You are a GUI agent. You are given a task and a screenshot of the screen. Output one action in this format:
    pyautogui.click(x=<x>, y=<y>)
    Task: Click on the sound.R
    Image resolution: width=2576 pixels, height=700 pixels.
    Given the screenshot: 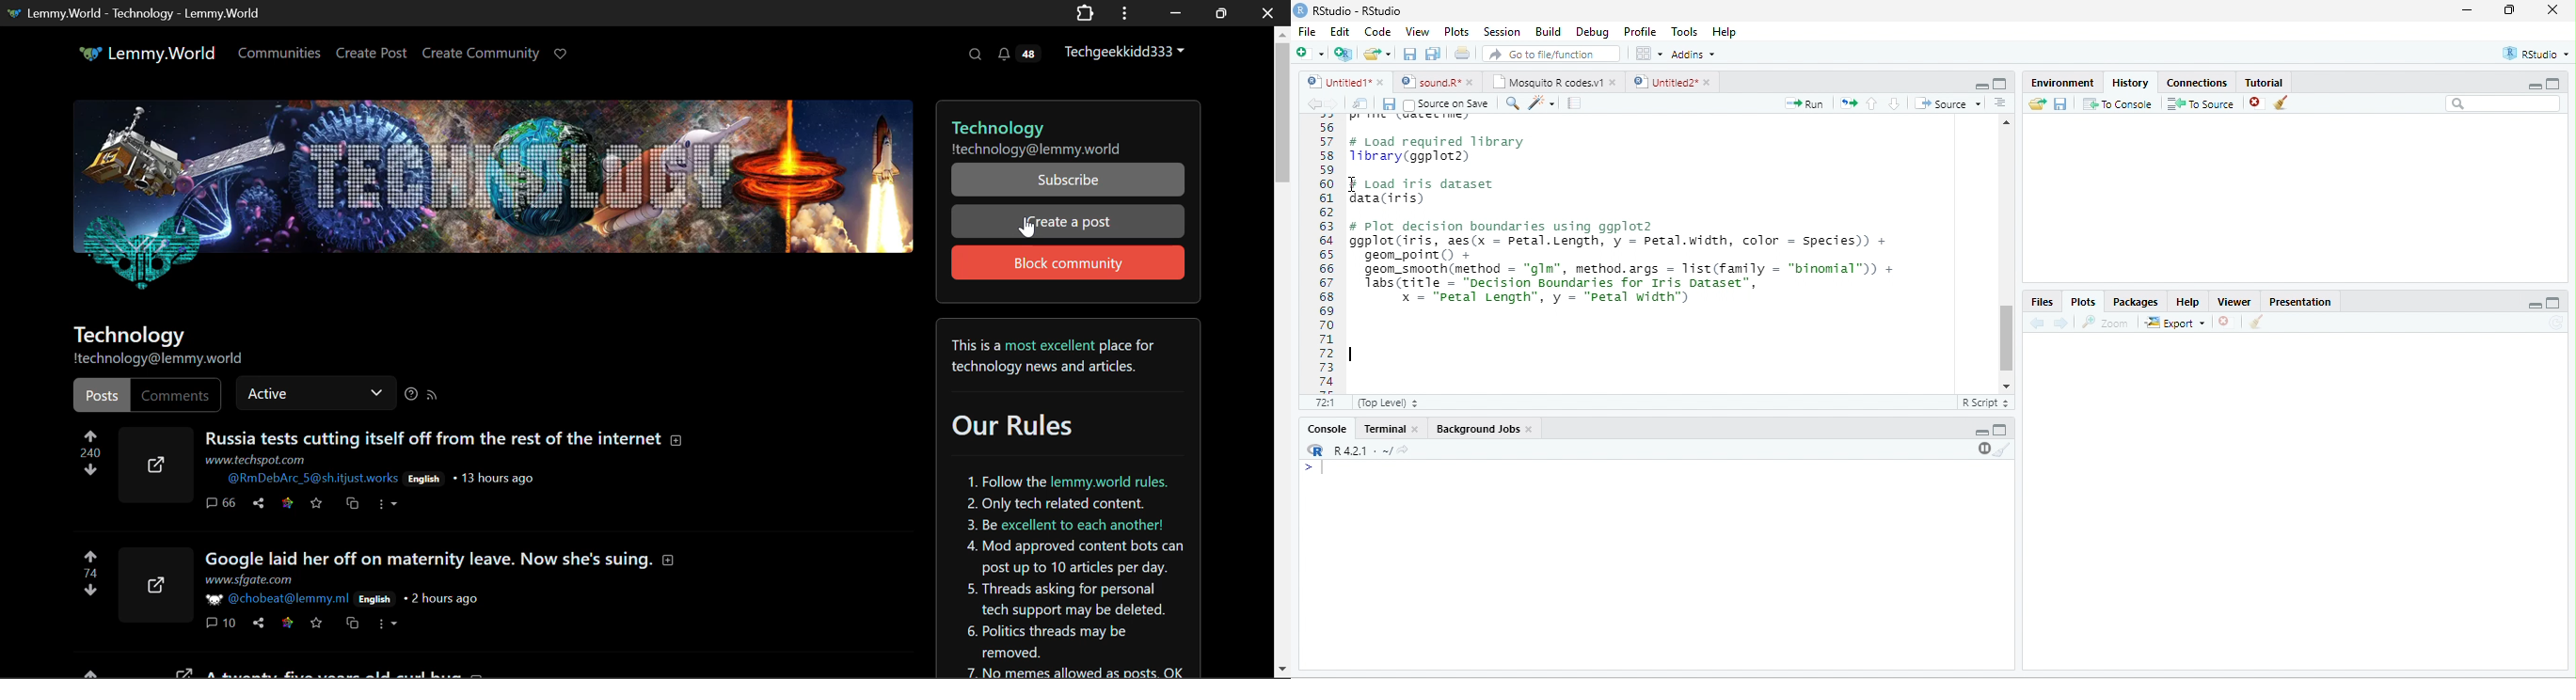 What is the action you would take?
    pyautogui.click(x=1430, y=82)
    